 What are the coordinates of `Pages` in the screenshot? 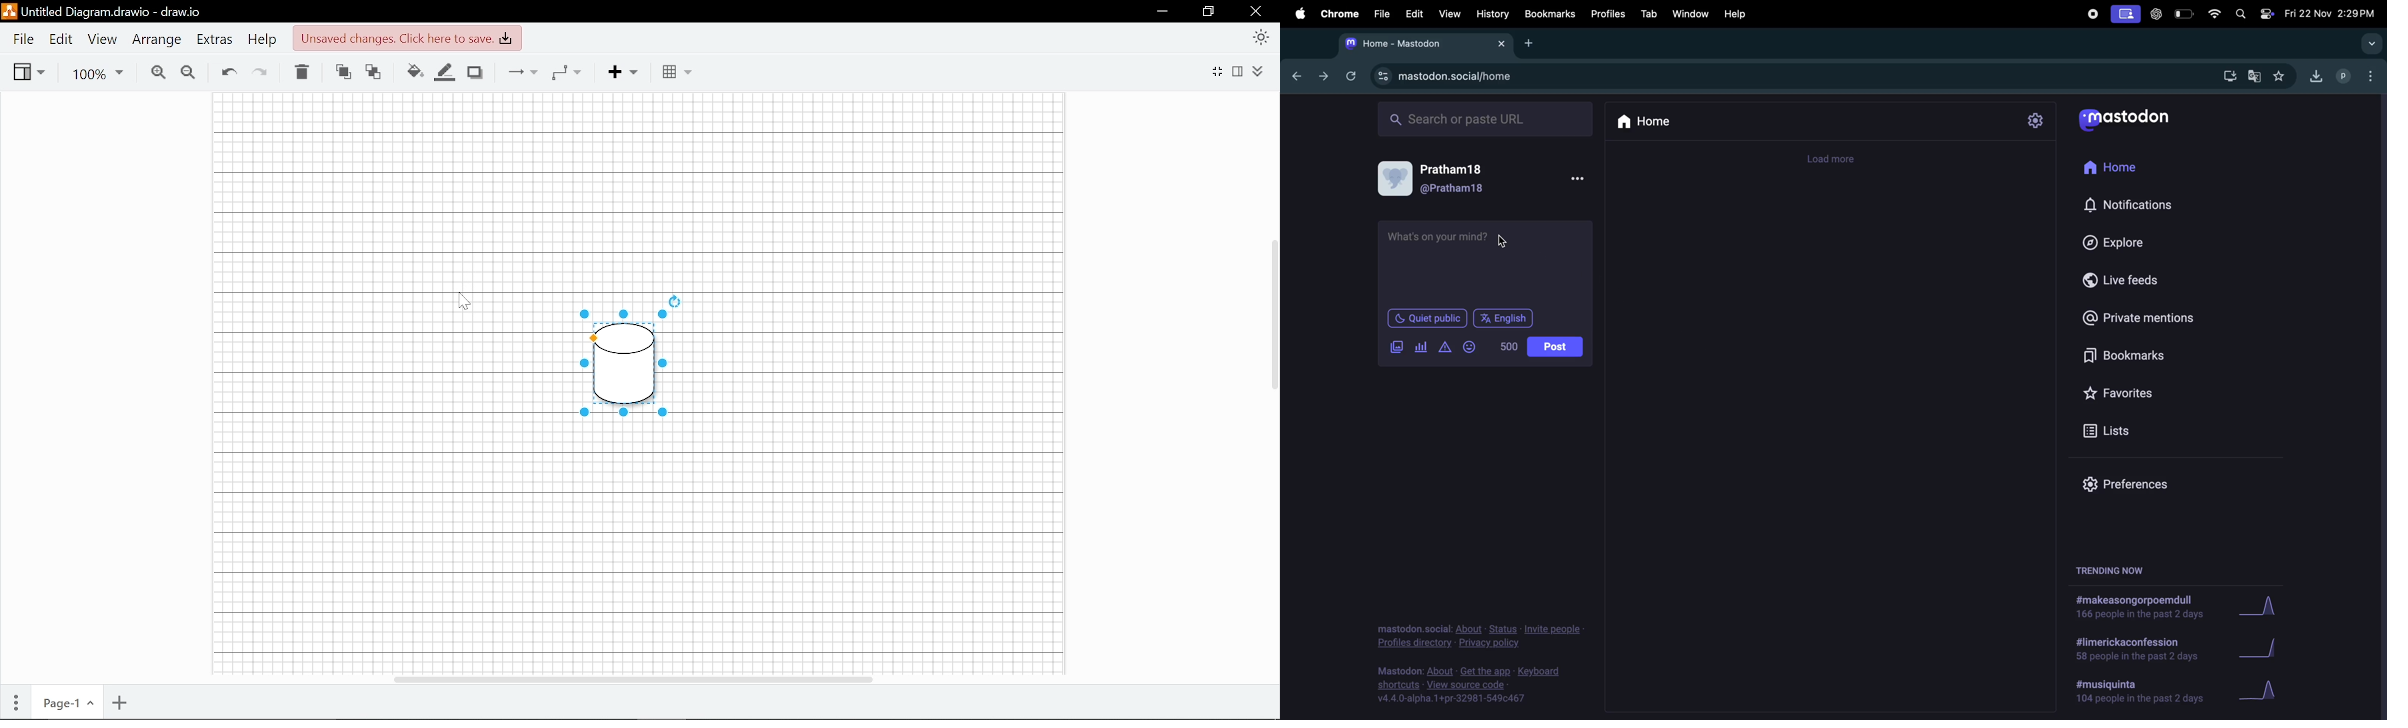 It's located at (16, 701).